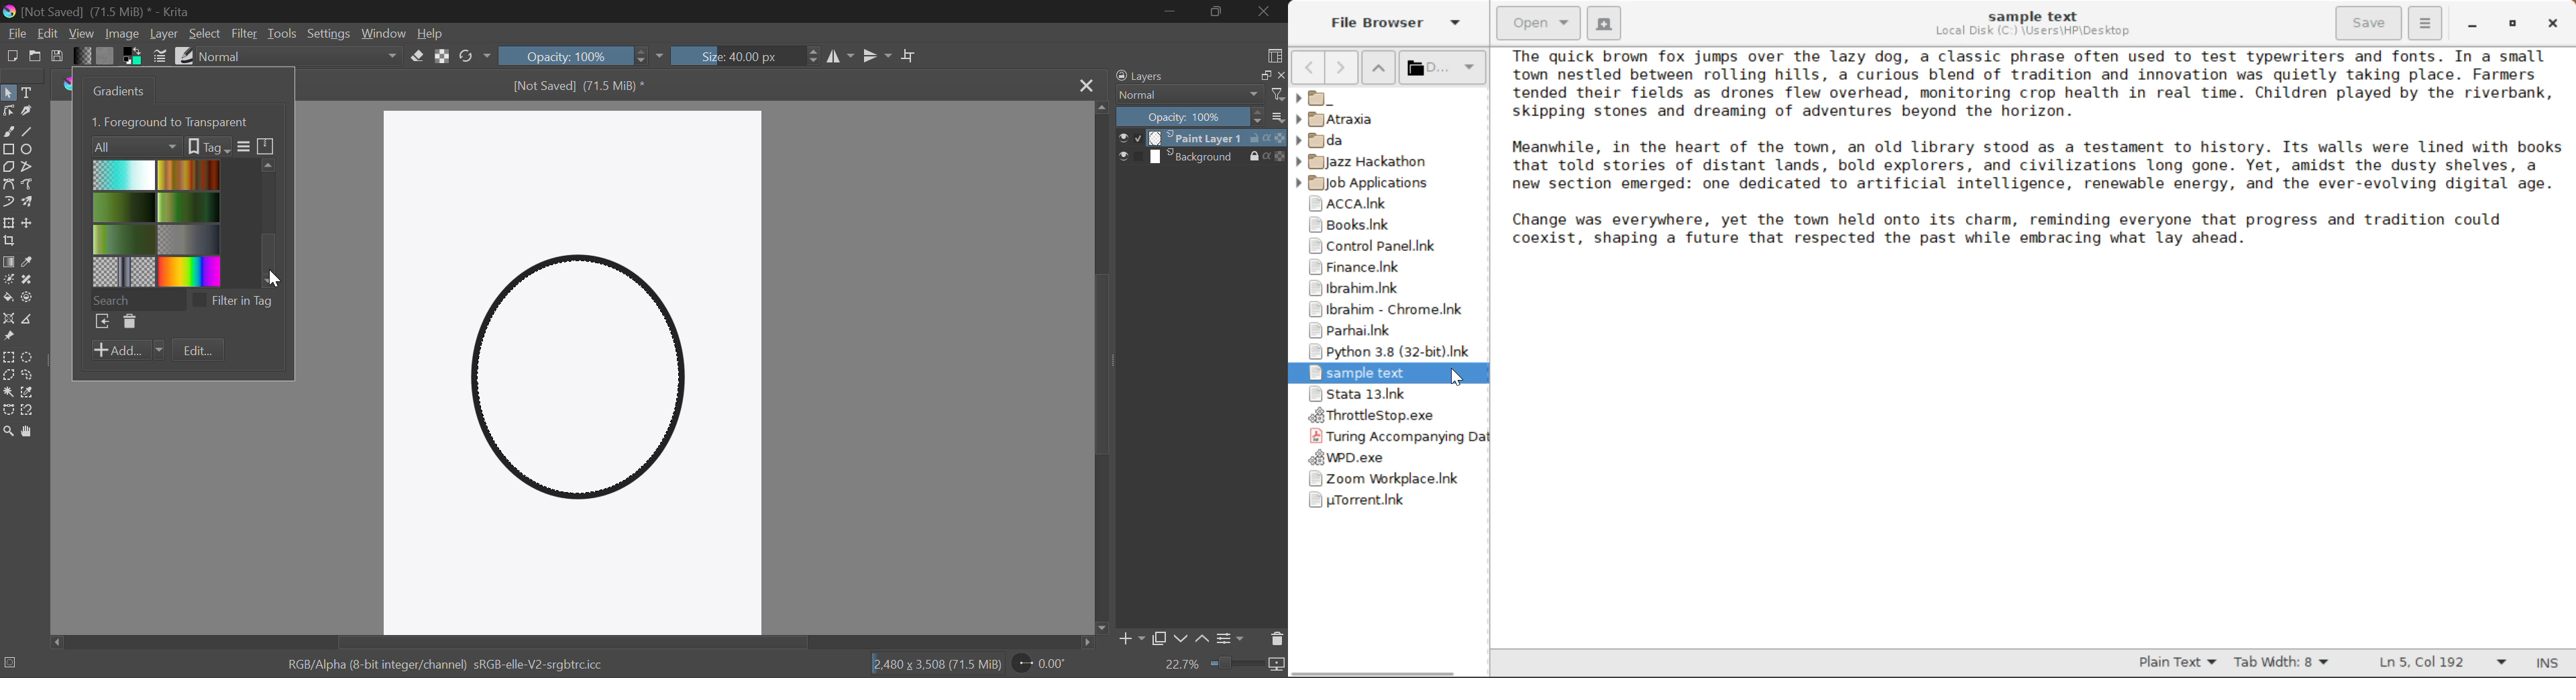 The height and width of the screenshot is (700, 2576). Describe the element at coordinates (11, 356) in the screenshot. I see `Rectangle Selection` at that location.